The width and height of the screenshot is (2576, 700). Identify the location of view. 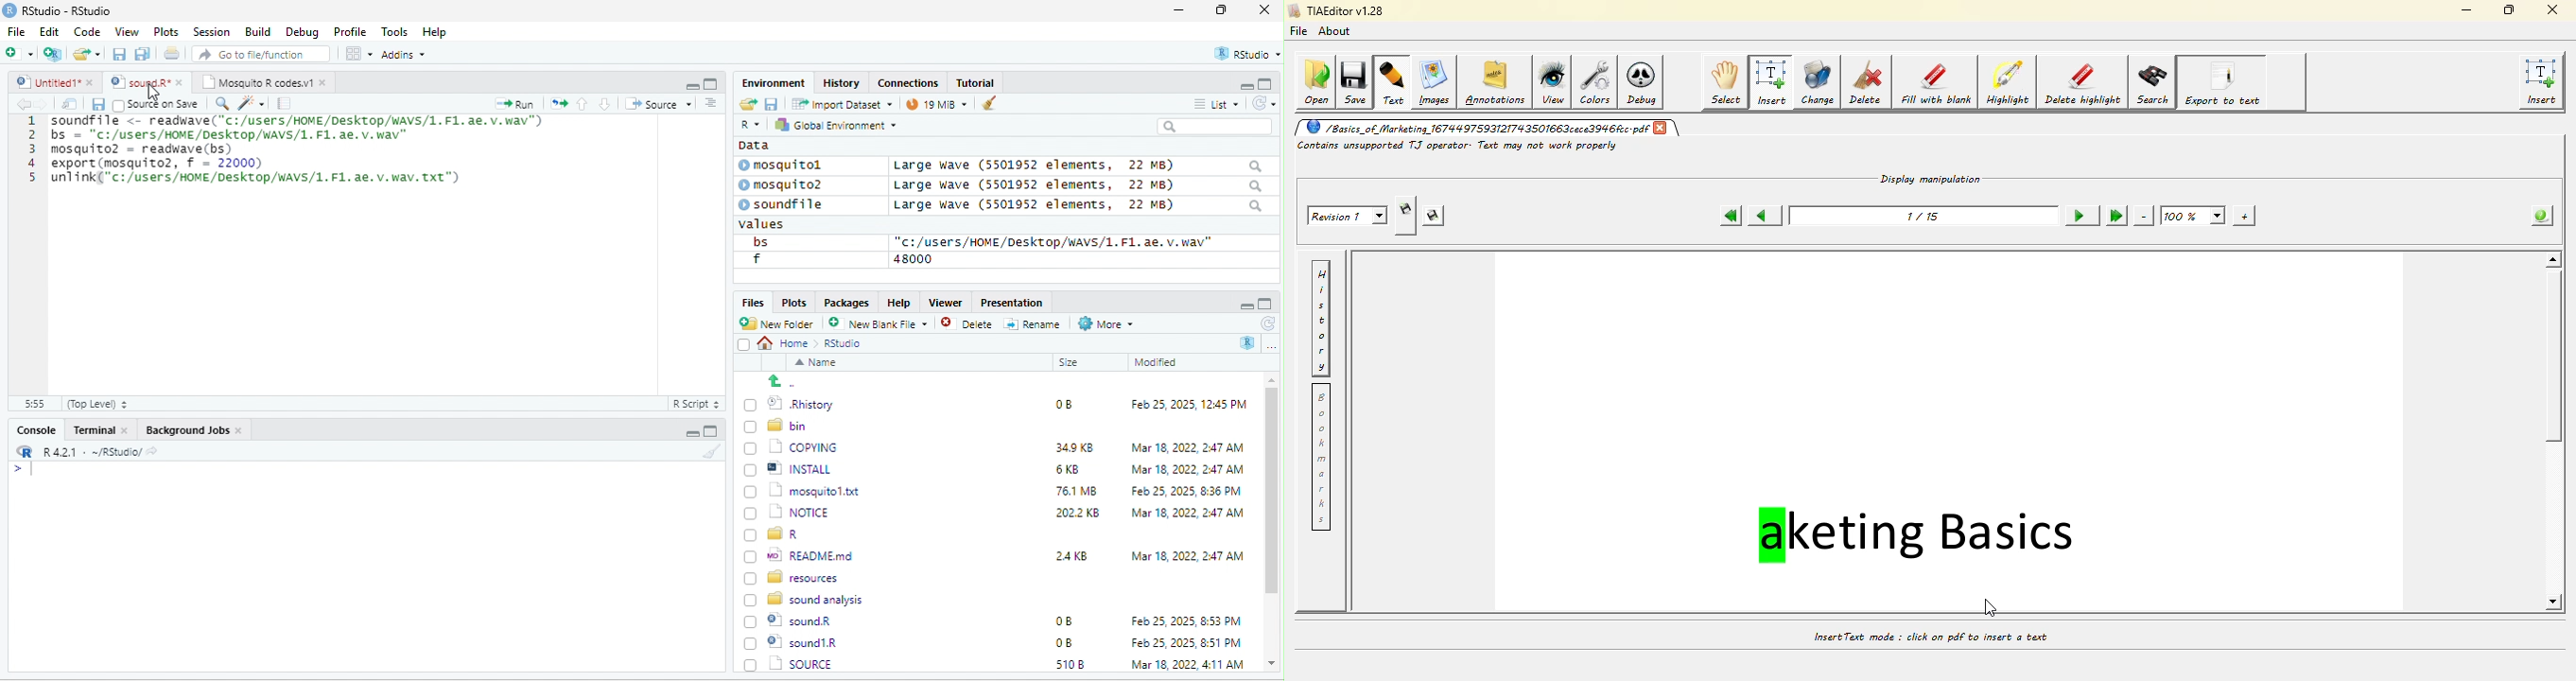
(358, 54).